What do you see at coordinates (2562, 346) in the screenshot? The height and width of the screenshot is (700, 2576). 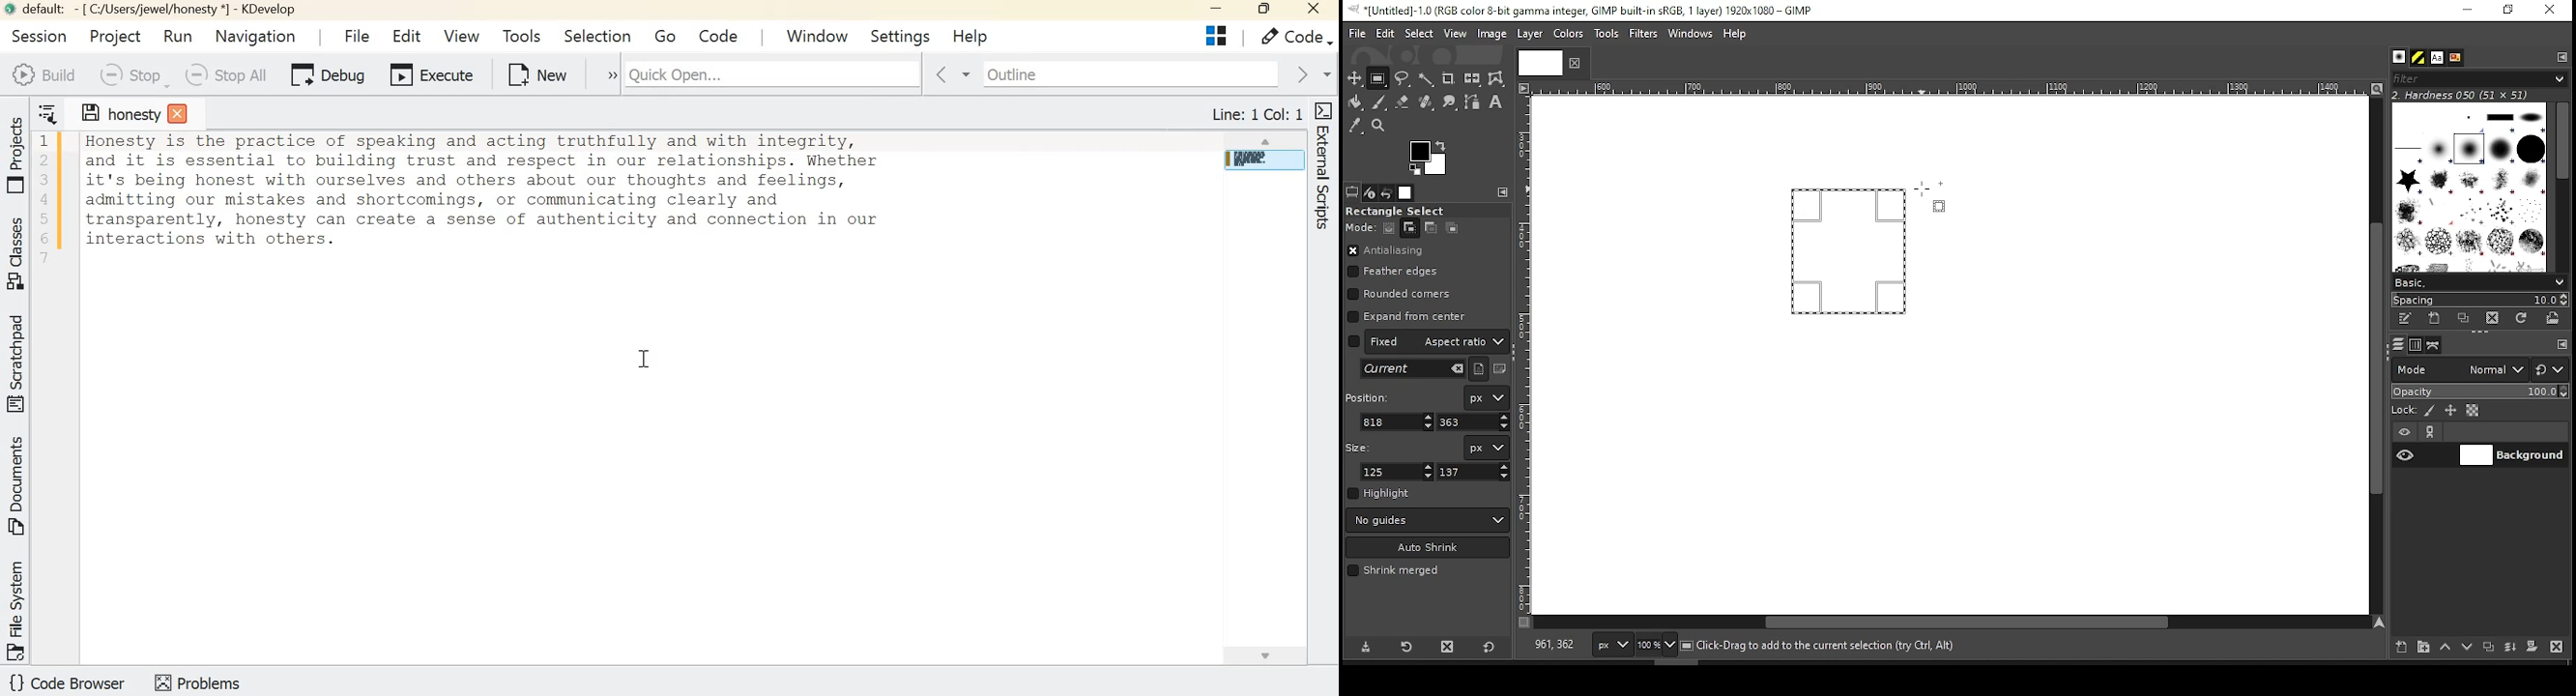 I see `configure this tab` at bounding box center [2562, 346].